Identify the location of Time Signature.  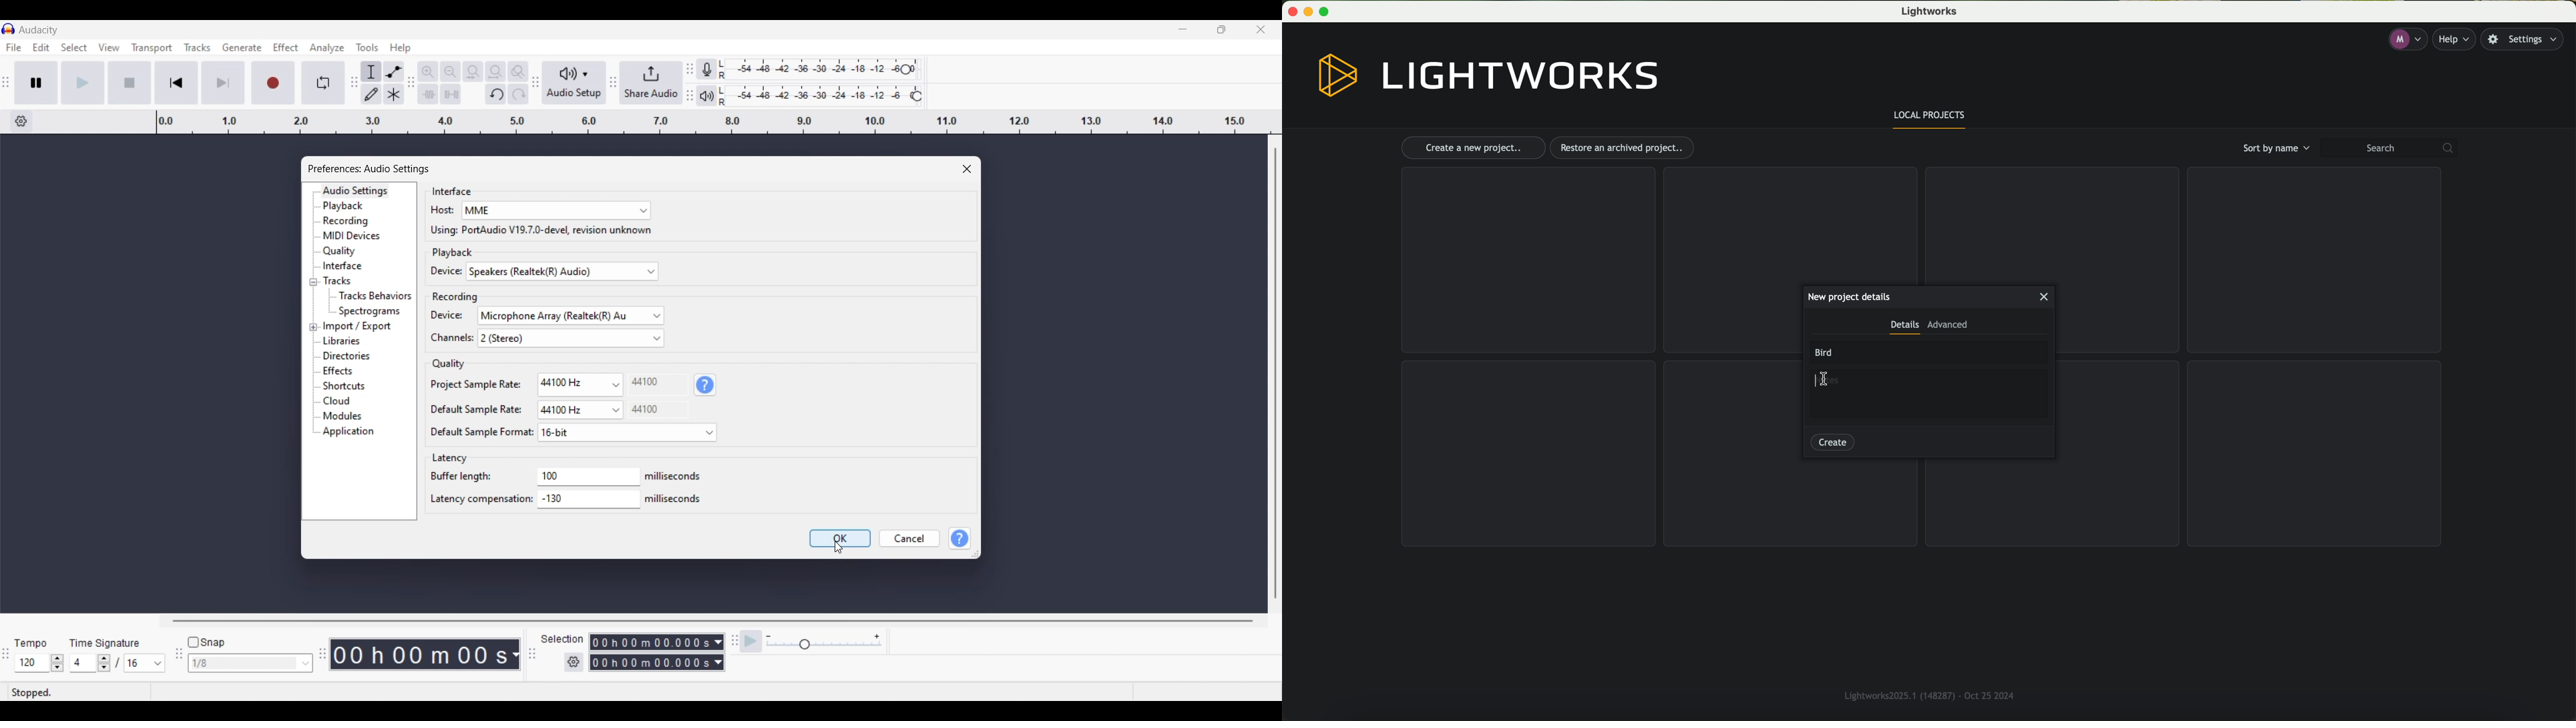
(107, 642).